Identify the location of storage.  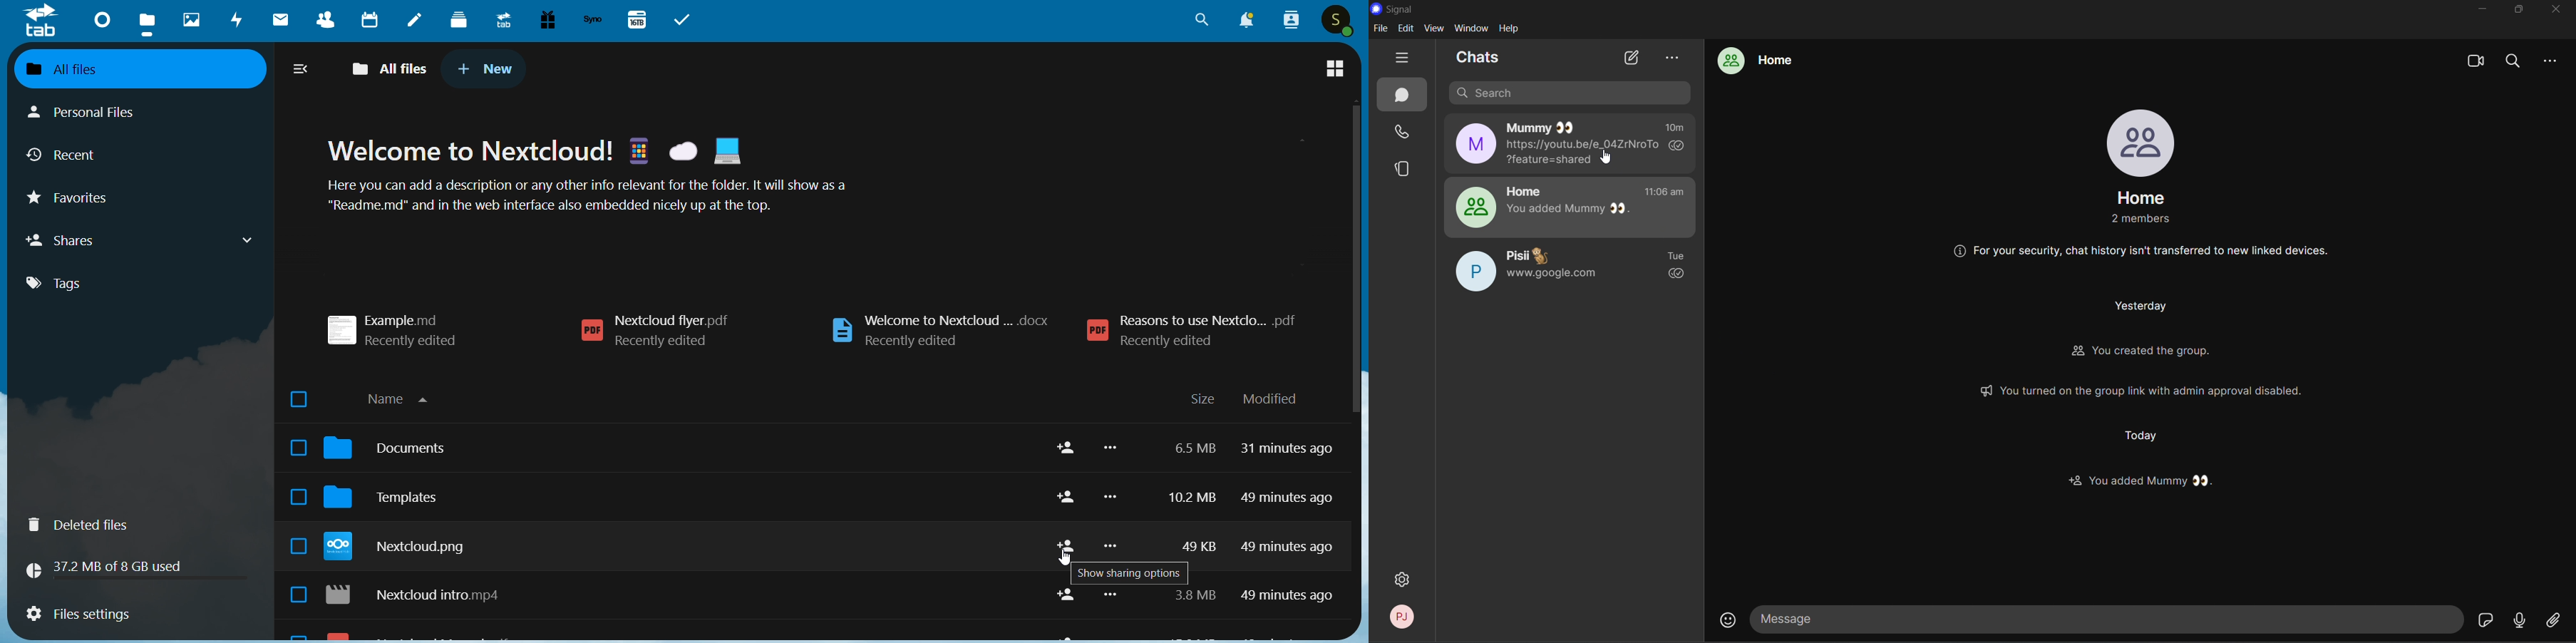
(1182, 523).